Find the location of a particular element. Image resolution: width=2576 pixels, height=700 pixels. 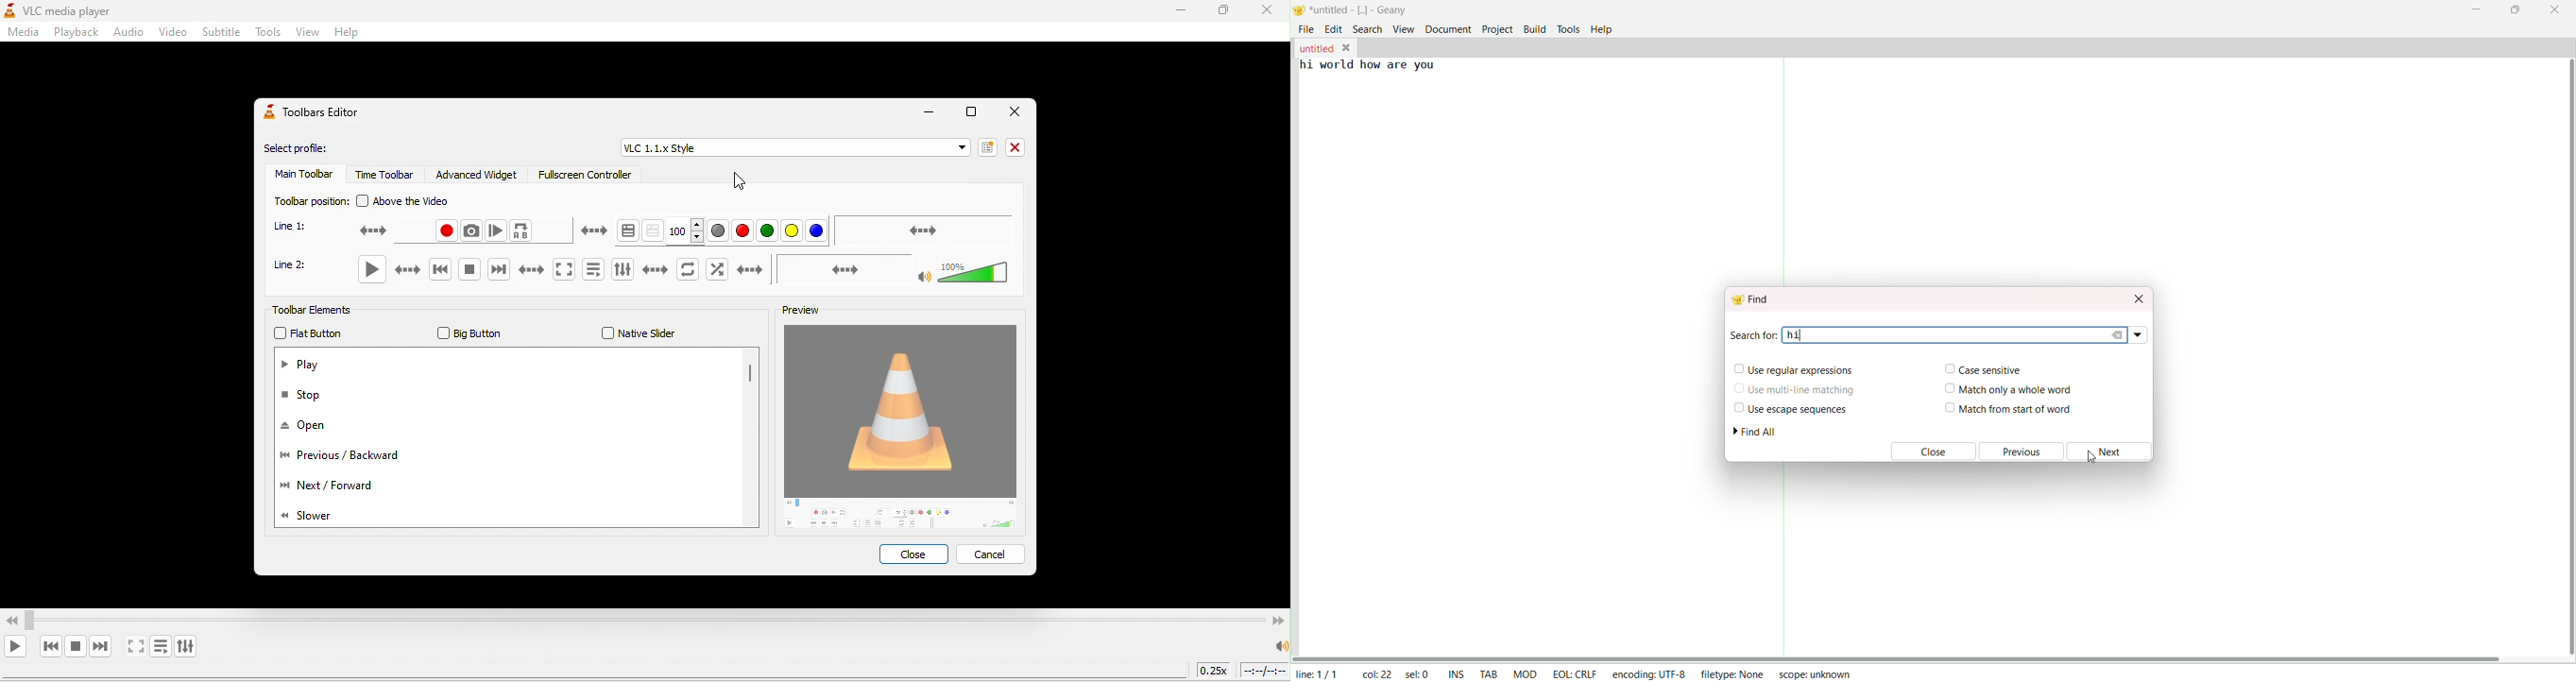

play is located at coordinates (378, 270).